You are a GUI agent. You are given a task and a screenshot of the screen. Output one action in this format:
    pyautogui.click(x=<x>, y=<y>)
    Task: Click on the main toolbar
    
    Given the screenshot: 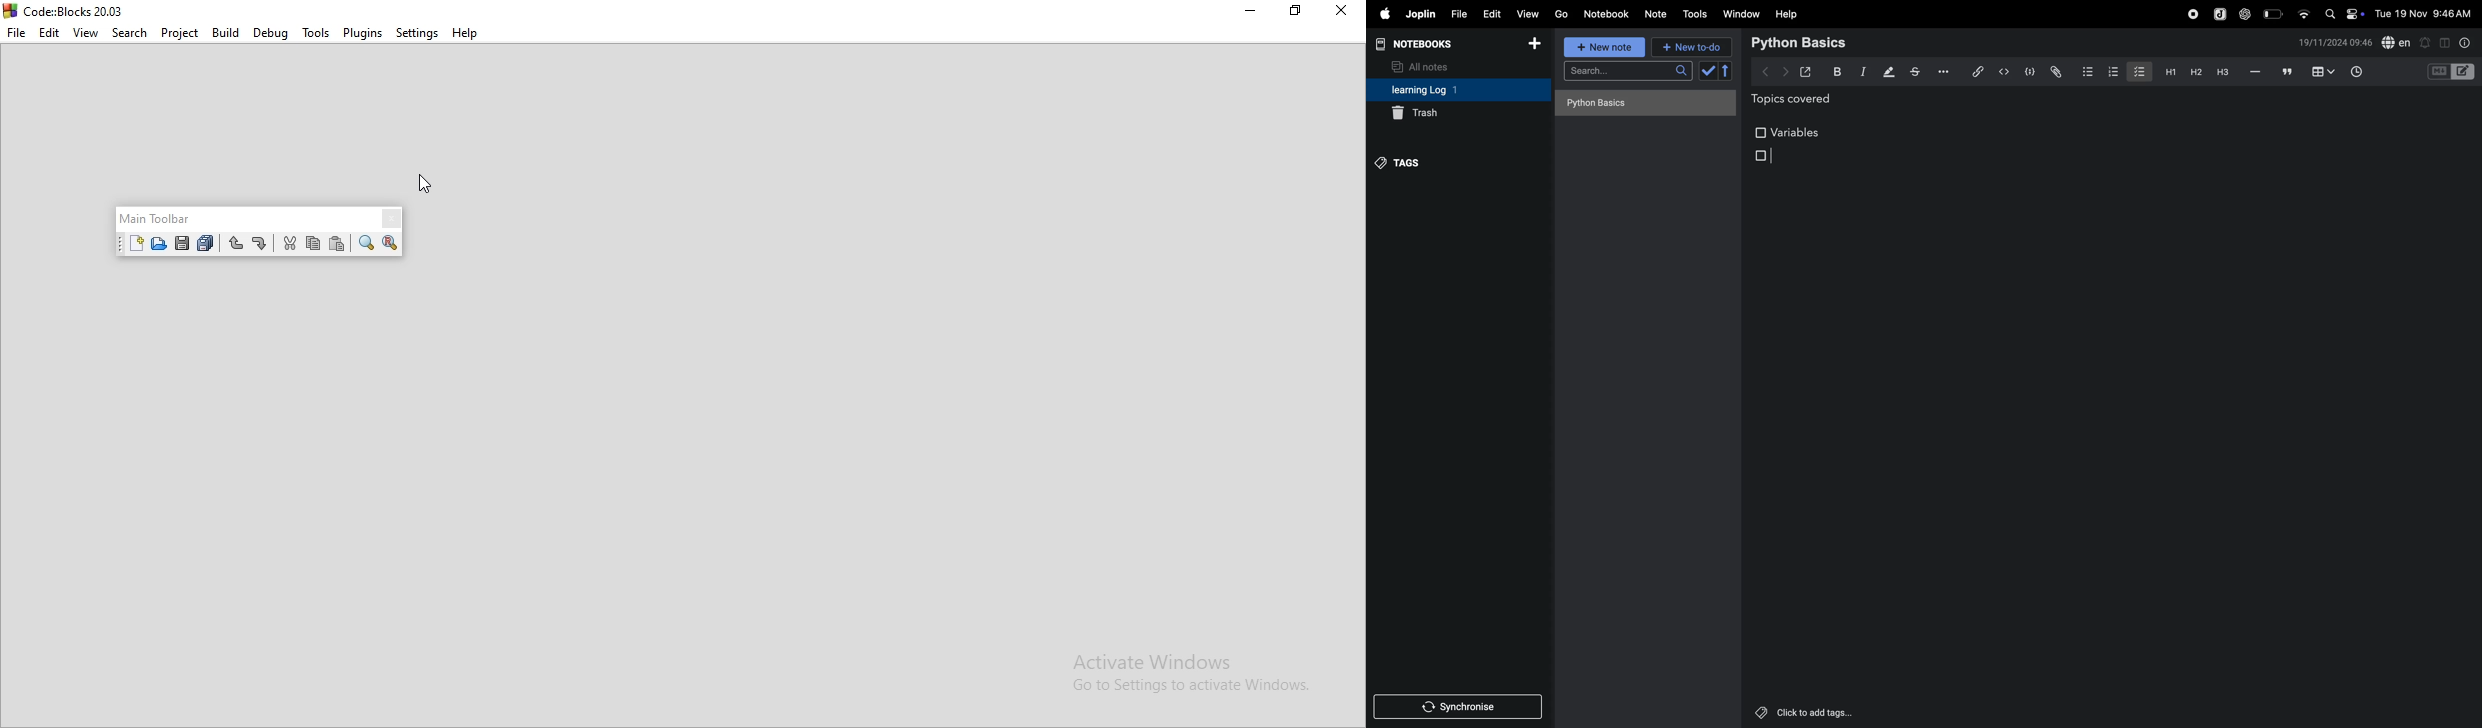 What is the action you would take?
    pyautogui.click(x=157, y=218)
    